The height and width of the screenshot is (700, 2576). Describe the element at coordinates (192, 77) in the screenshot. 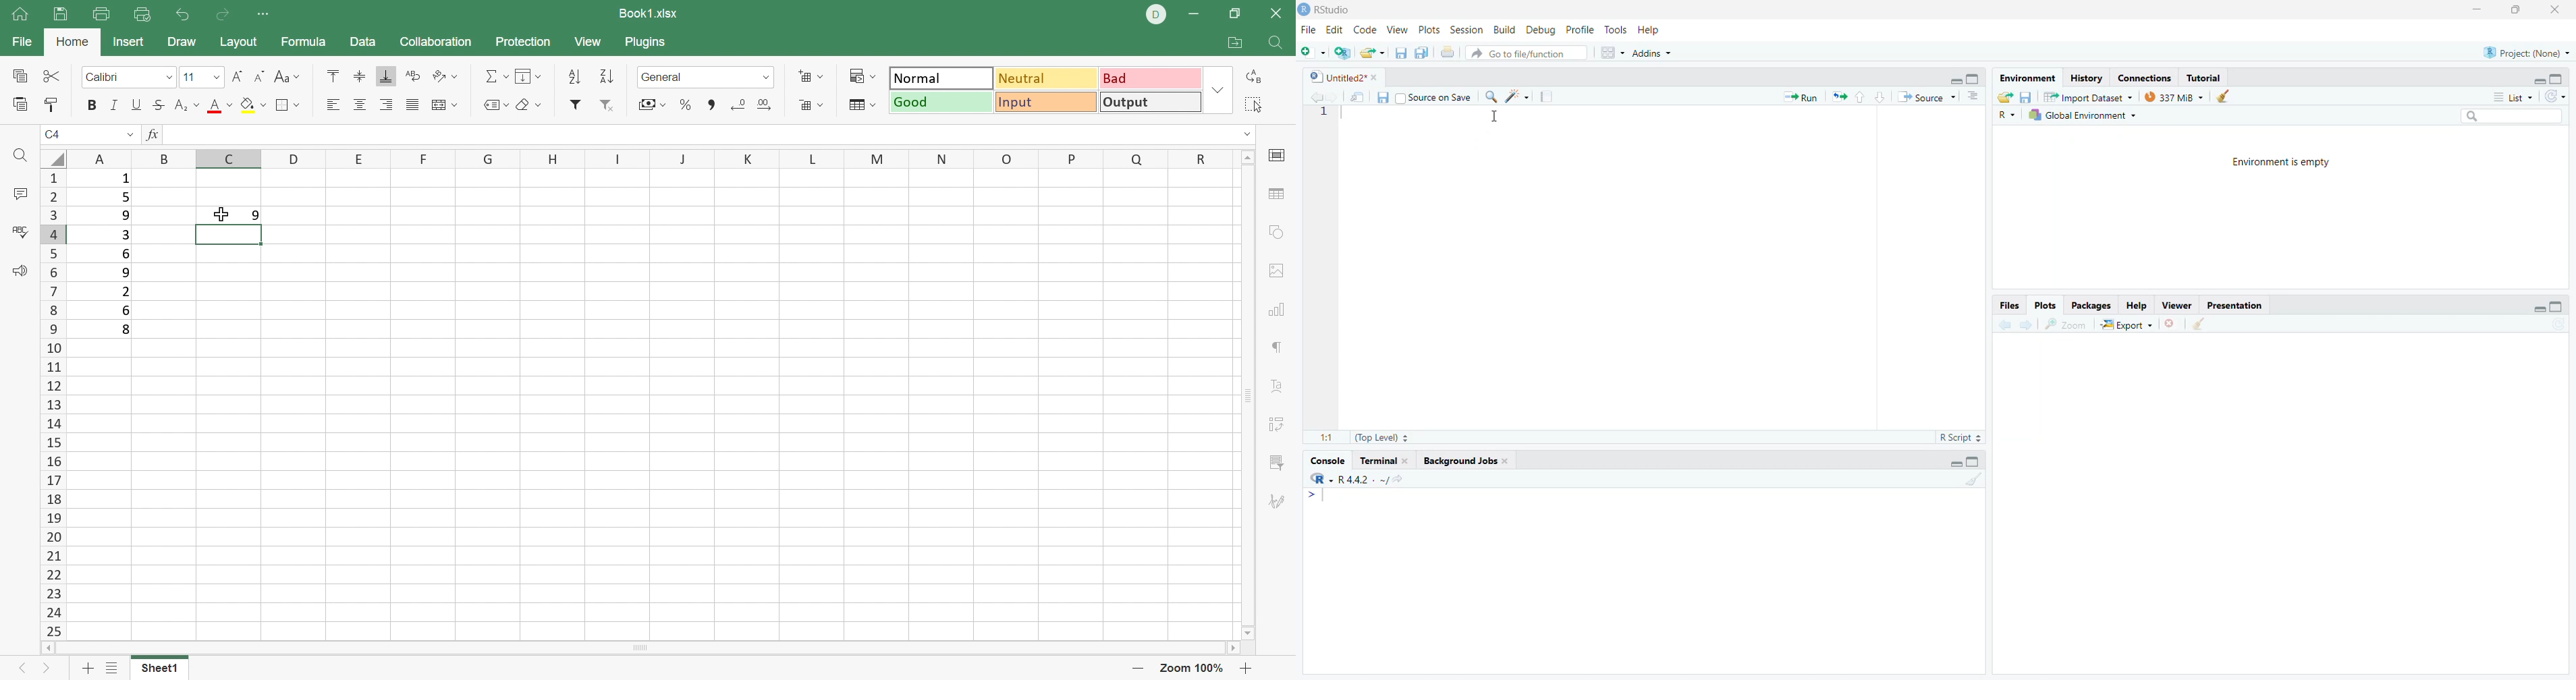

I see `font size` at that location.